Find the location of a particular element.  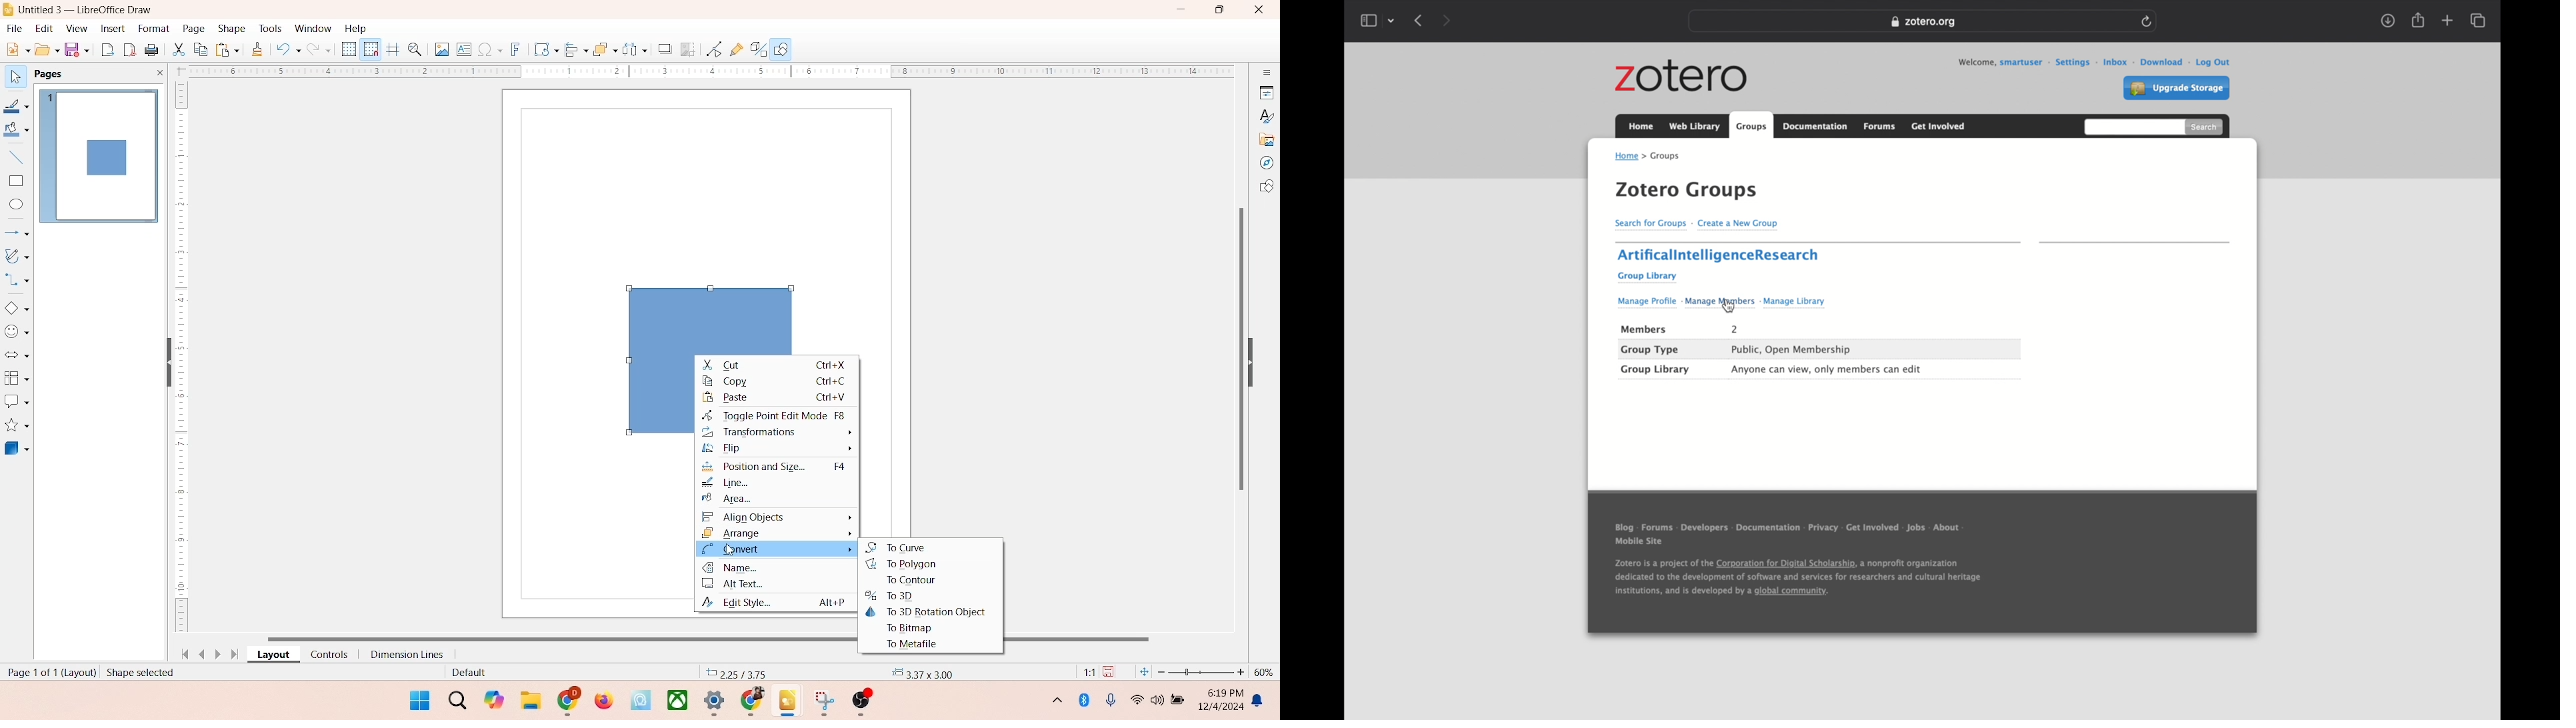

next page is located at coordinates (220, 654).